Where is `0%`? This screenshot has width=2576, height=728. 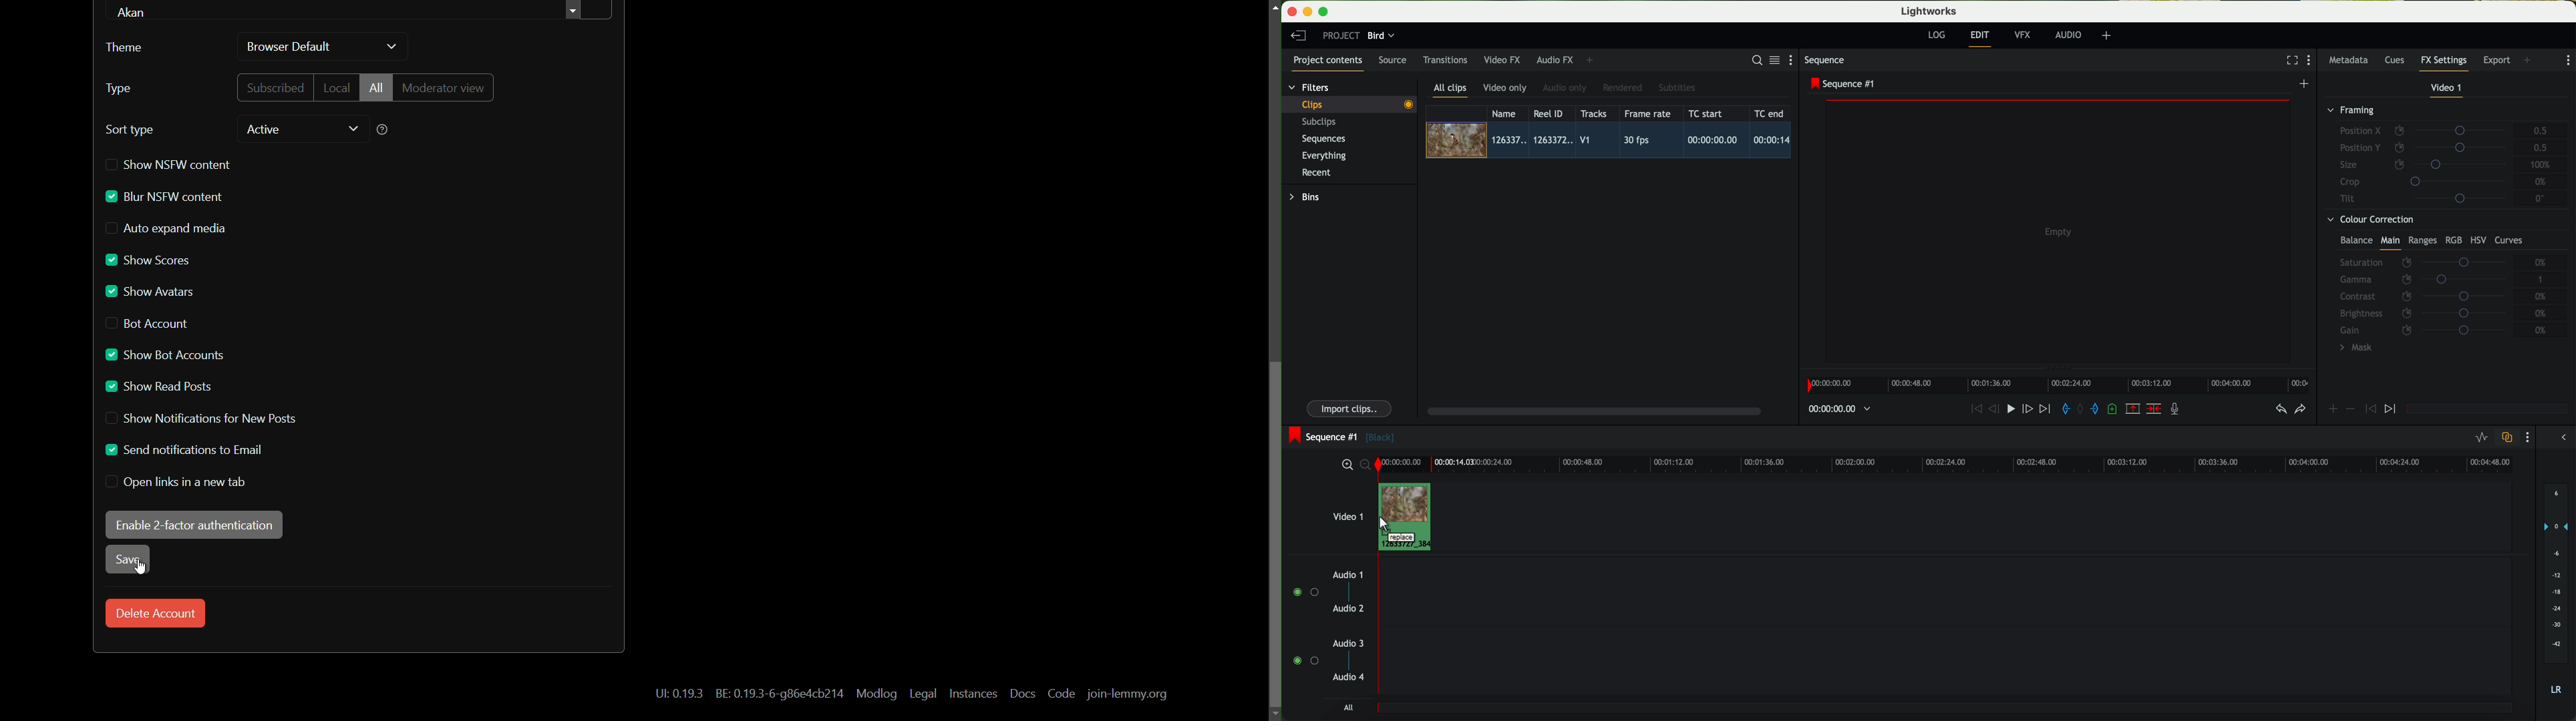 0% is located at coordinates (2542, 297).